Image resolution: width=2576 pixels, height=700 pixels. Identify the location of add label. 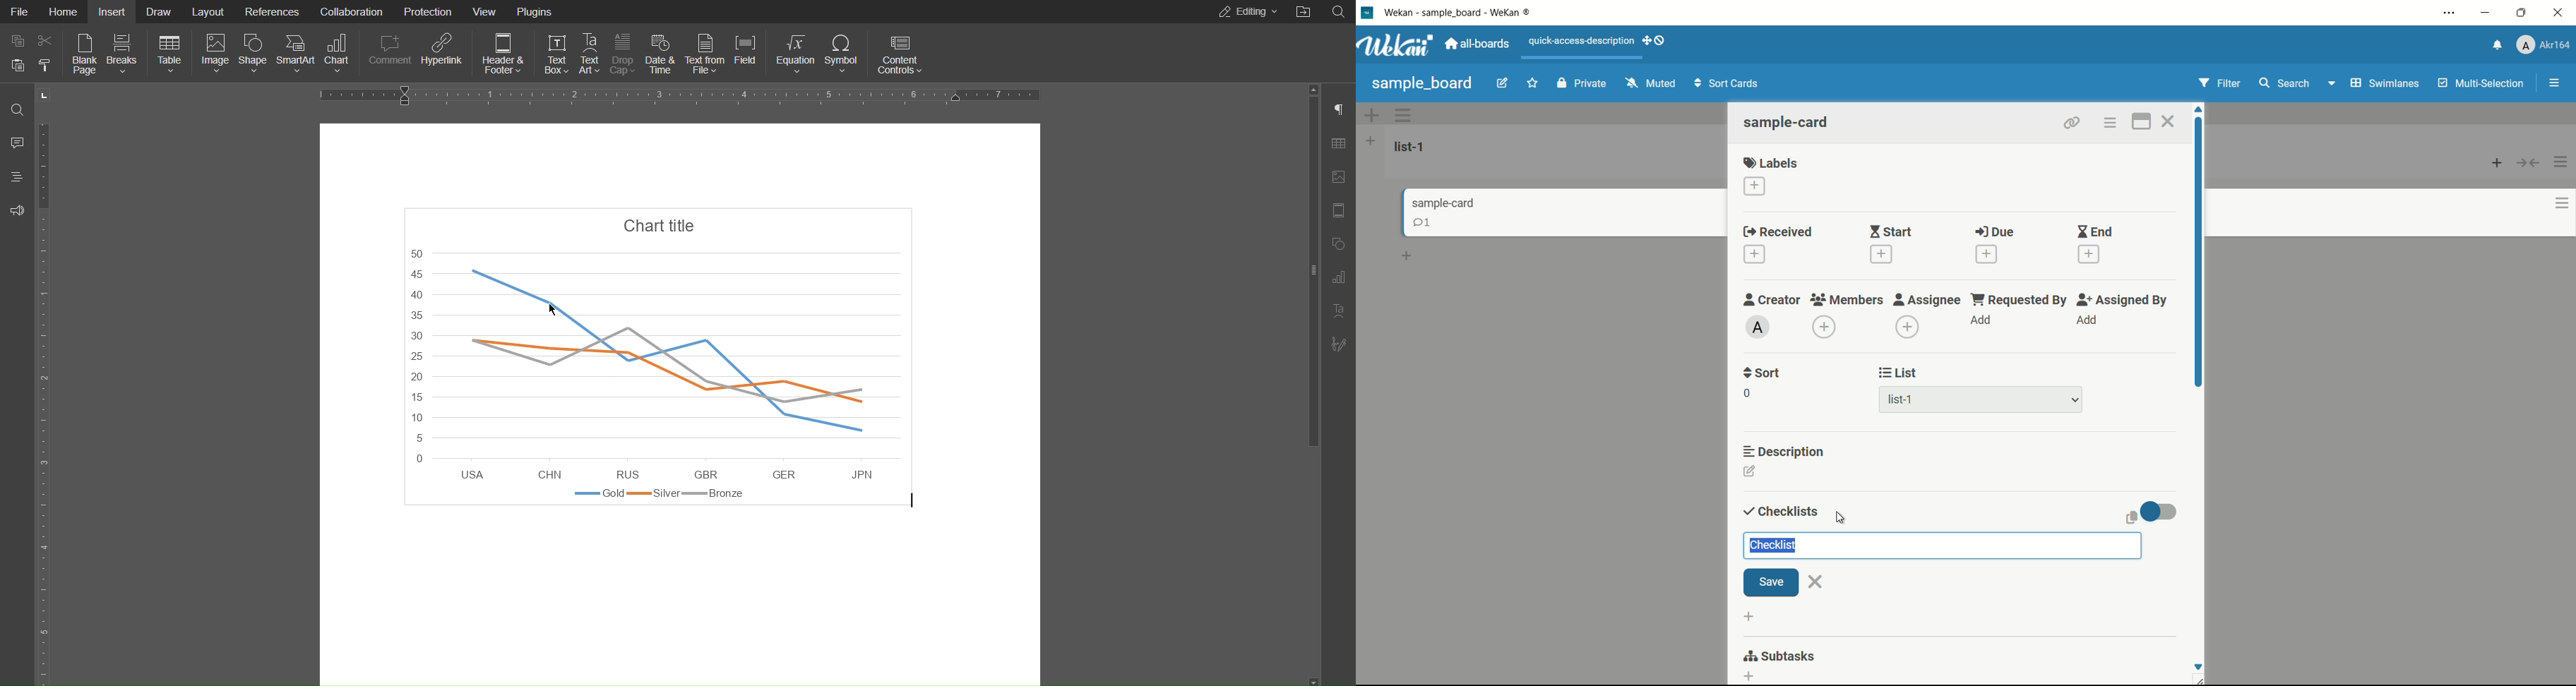
(1753, 185).